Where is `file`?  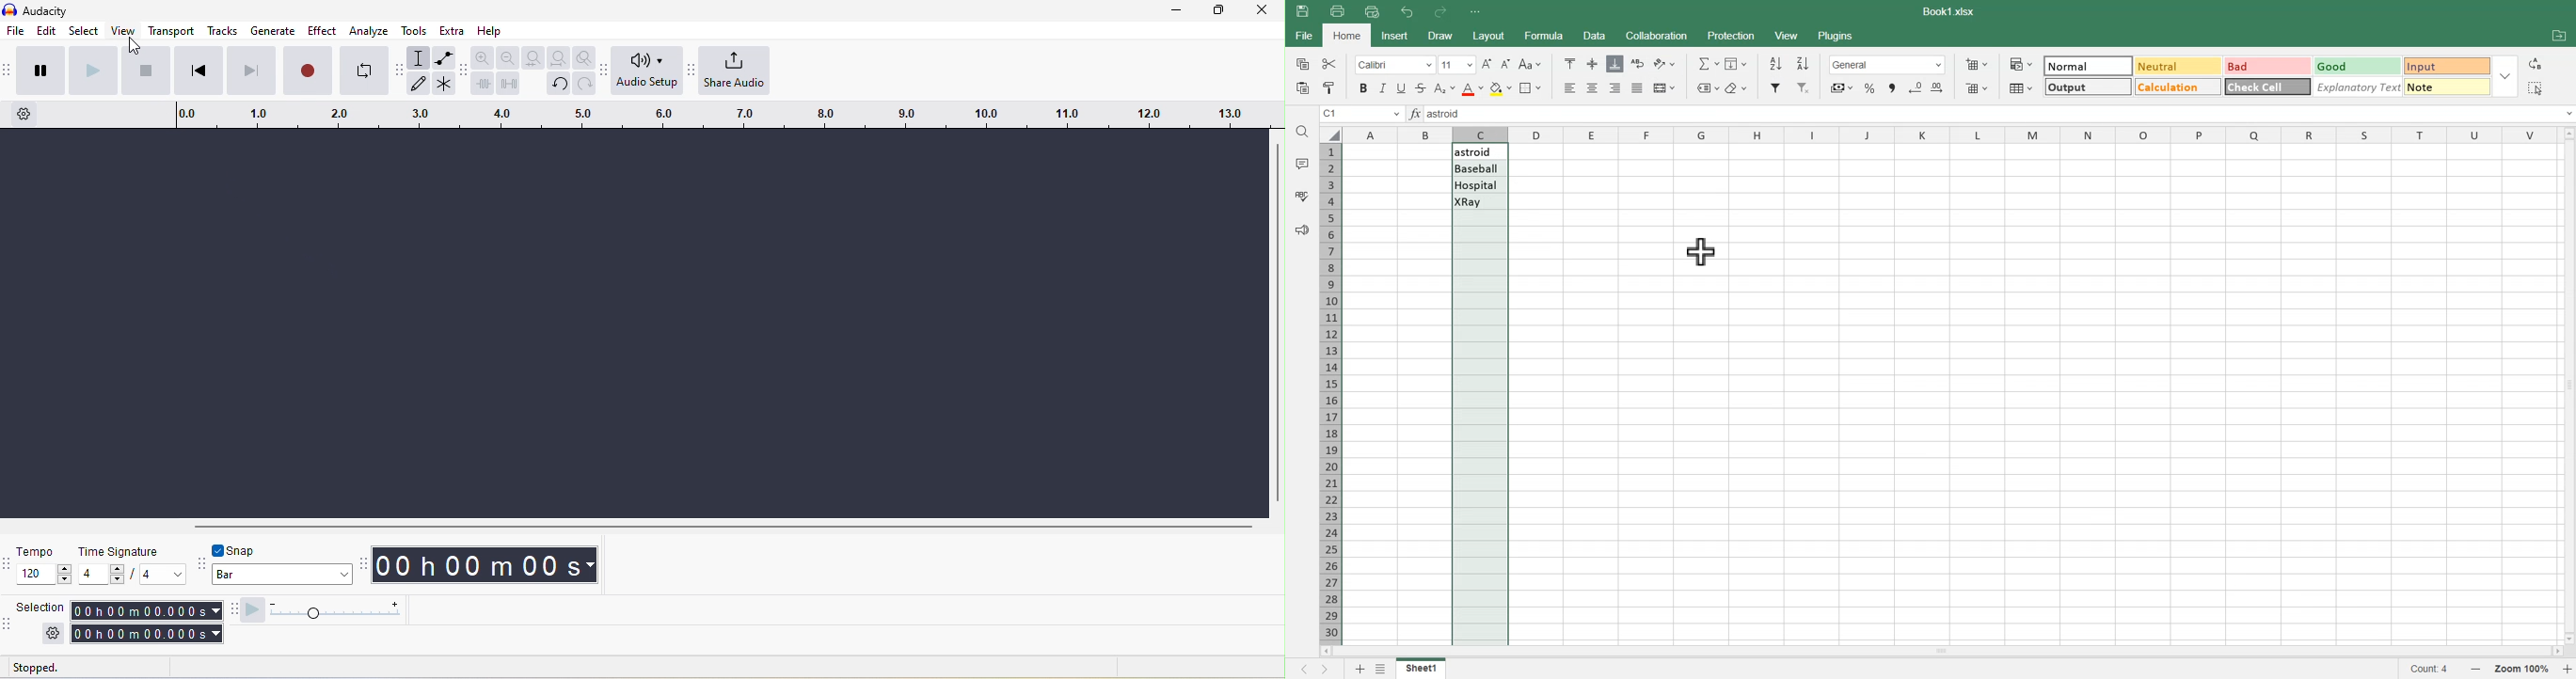
file is located at coordinates (16, 30).